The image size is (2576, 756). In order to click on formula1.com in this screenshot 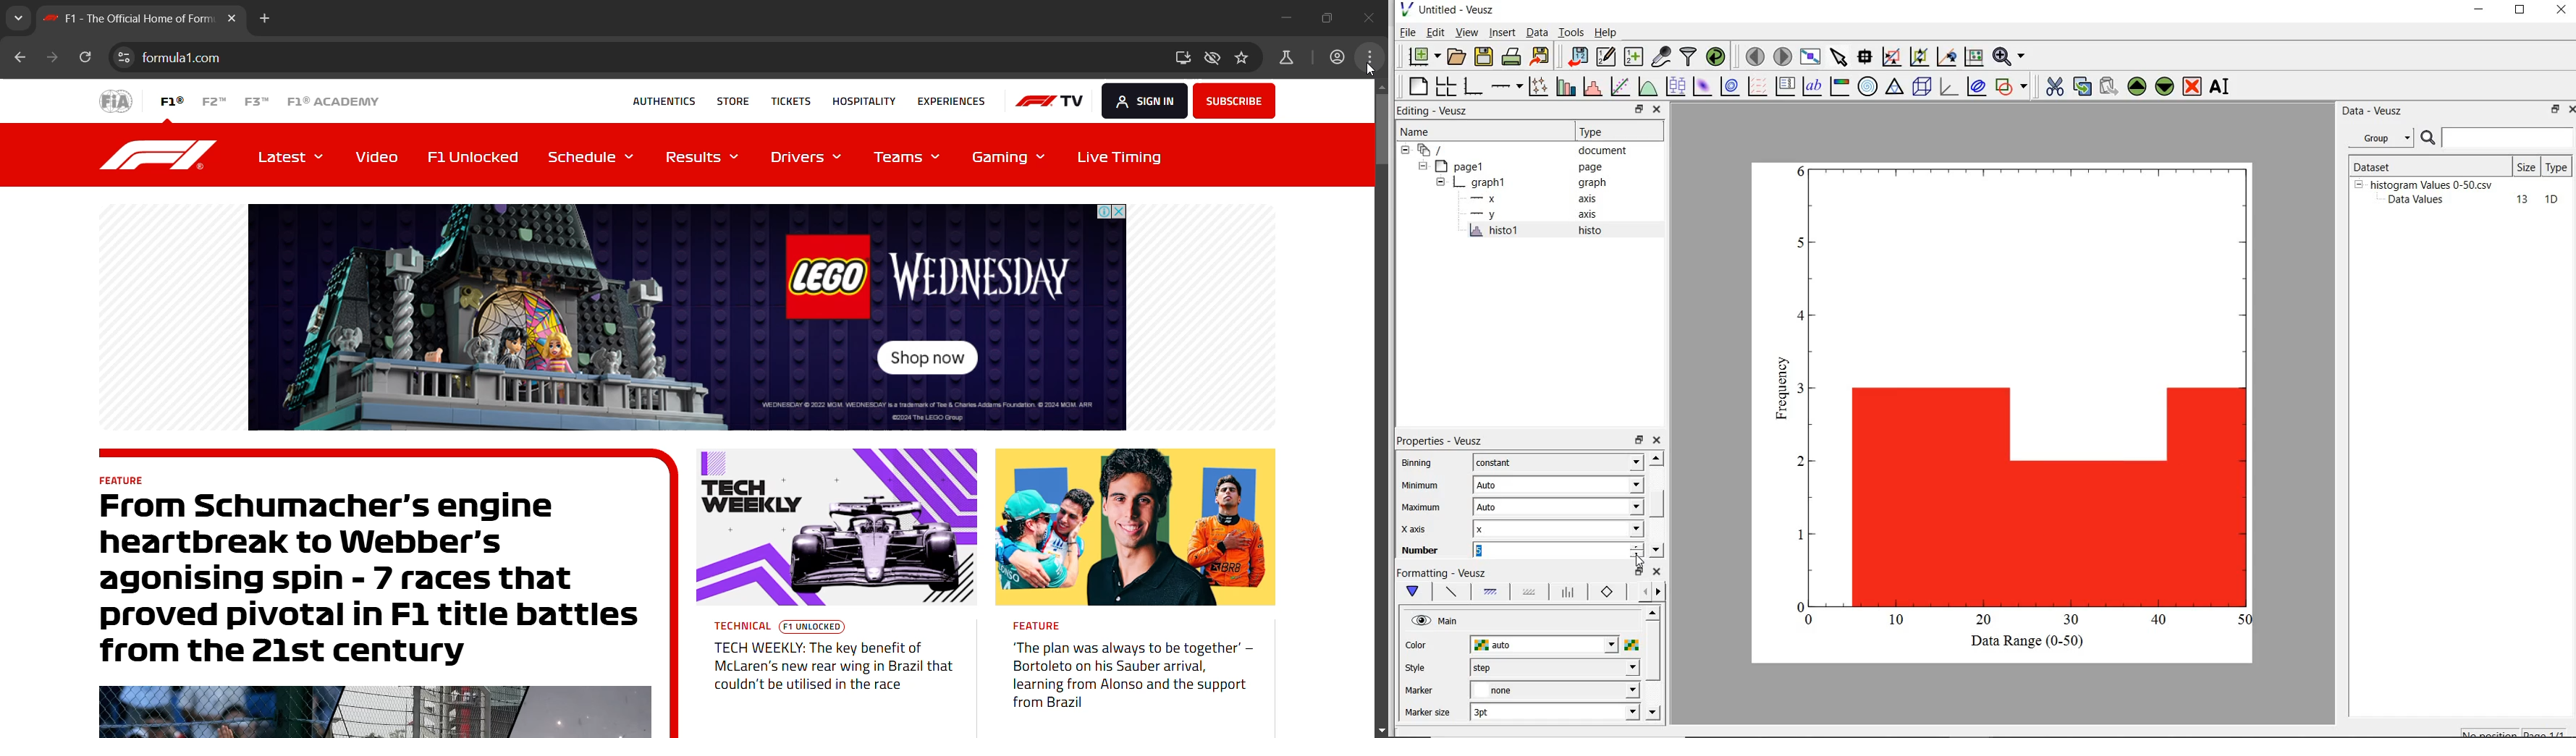, I will do `click(646, 59)`.